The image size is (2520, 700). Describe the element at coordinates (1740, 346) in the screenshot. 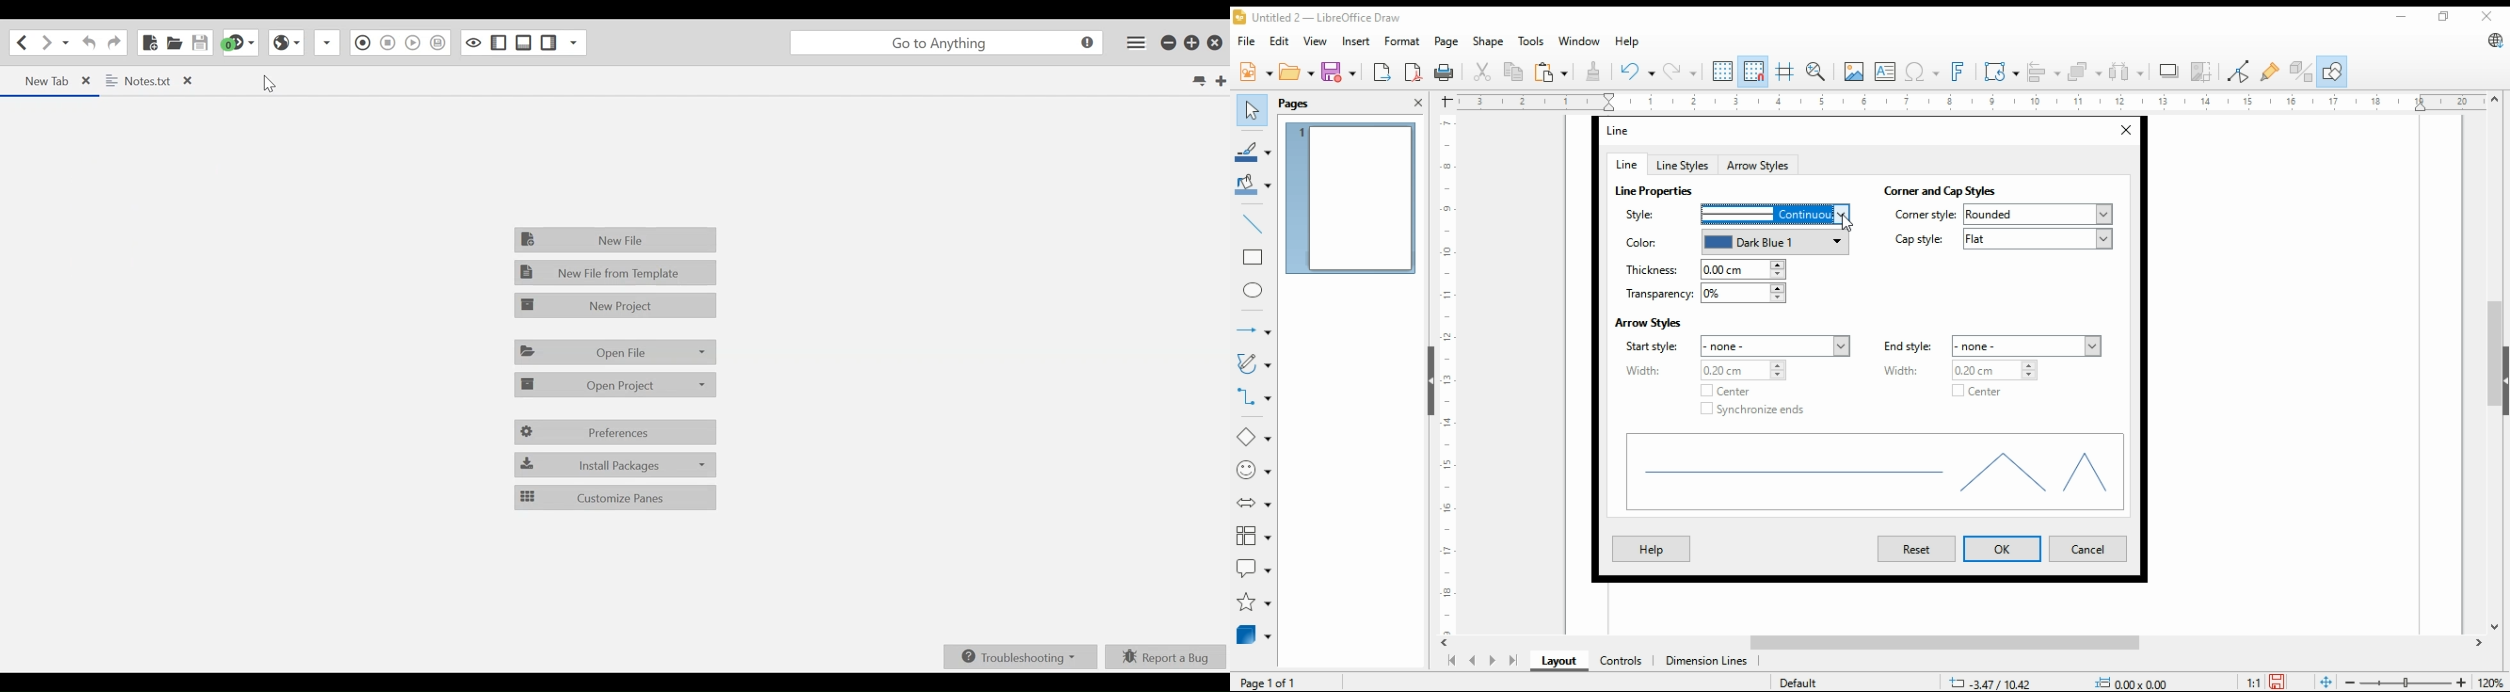

I see `start style` at that location.